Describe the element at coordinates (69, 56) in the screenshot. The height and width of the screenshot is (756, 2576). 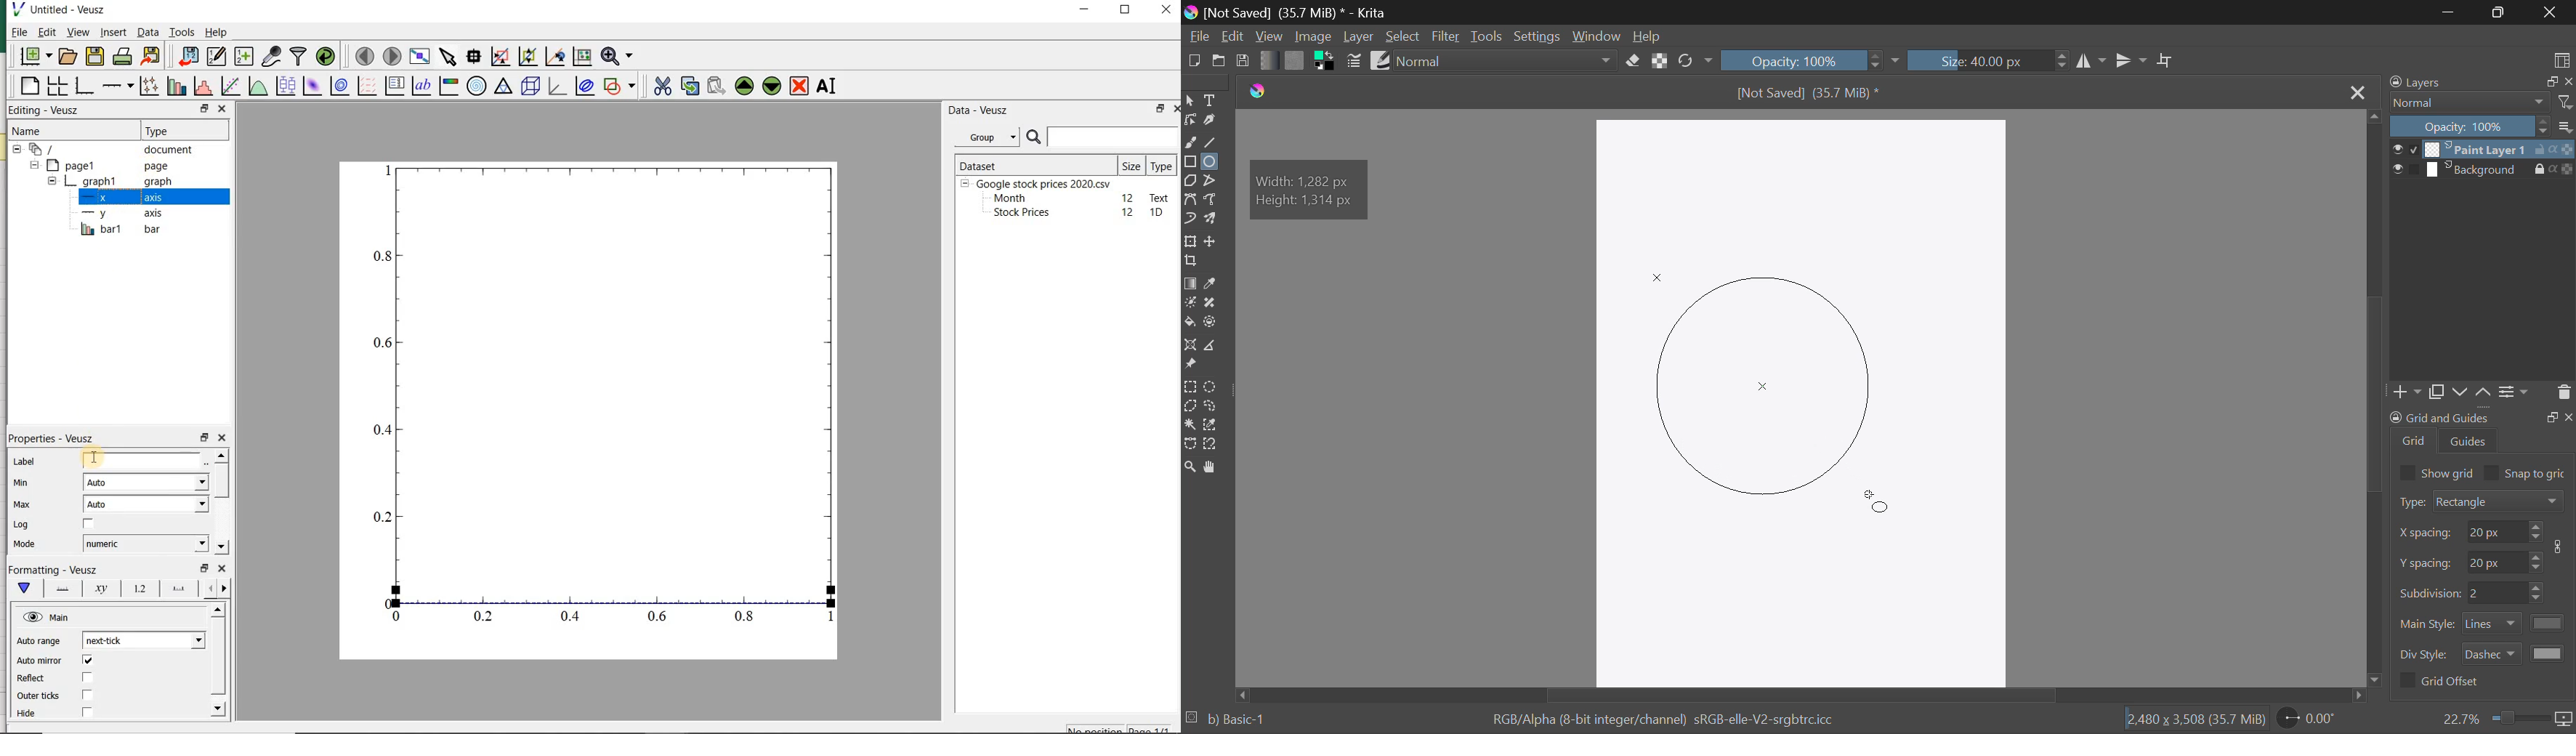
I see `open a document` at that location.